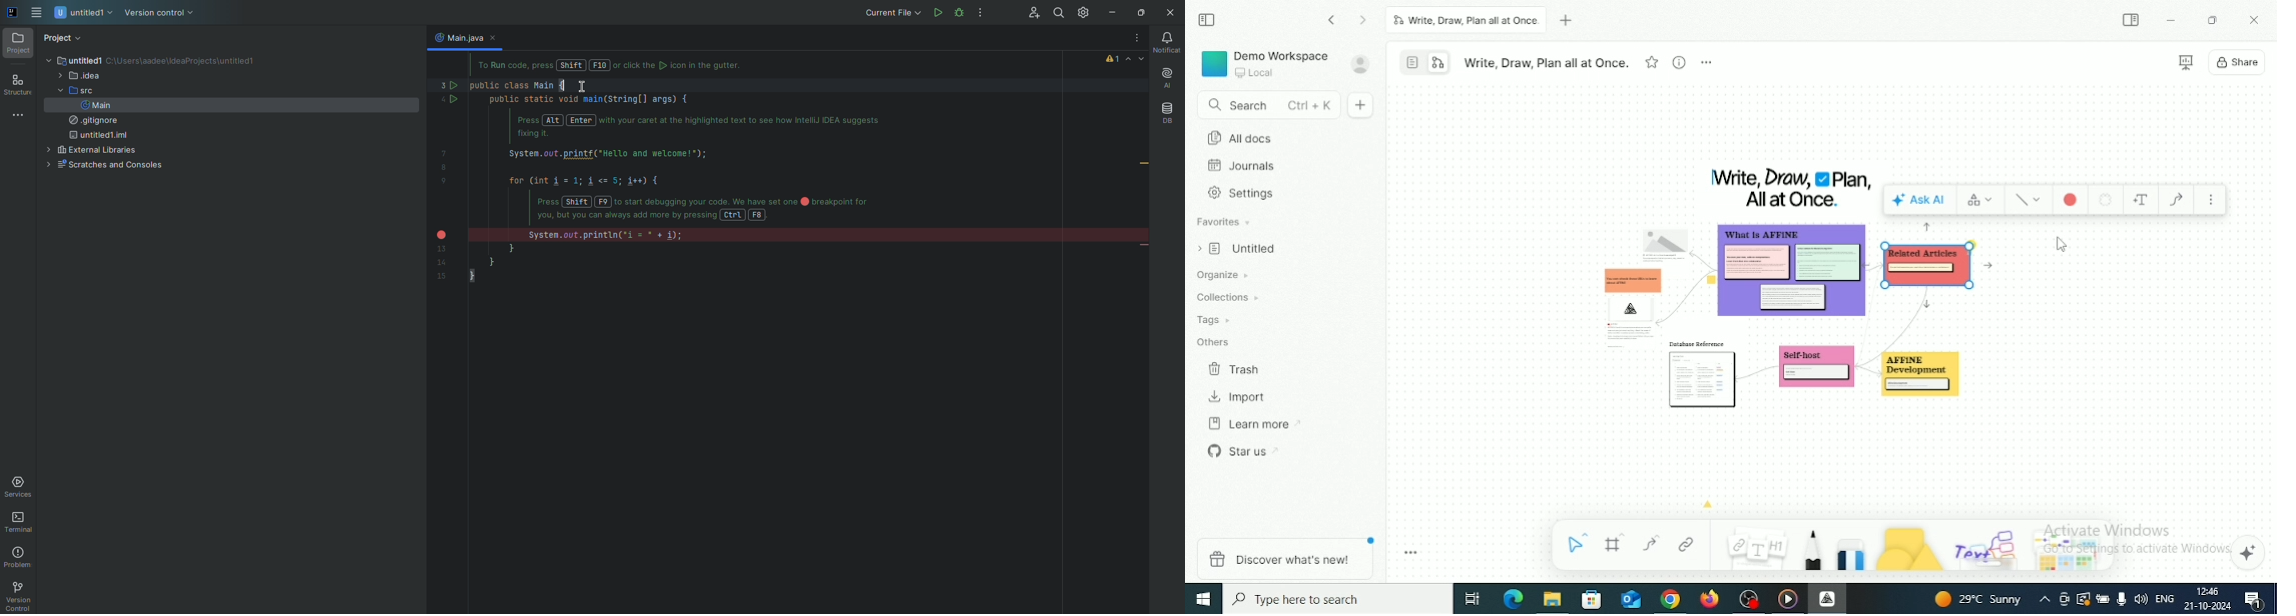 The image size is (2296, 616). What do you see at coordinates (2045, 600) in the screenshot?
I see `Show hidden icons` at bounding box center [2045, 600].